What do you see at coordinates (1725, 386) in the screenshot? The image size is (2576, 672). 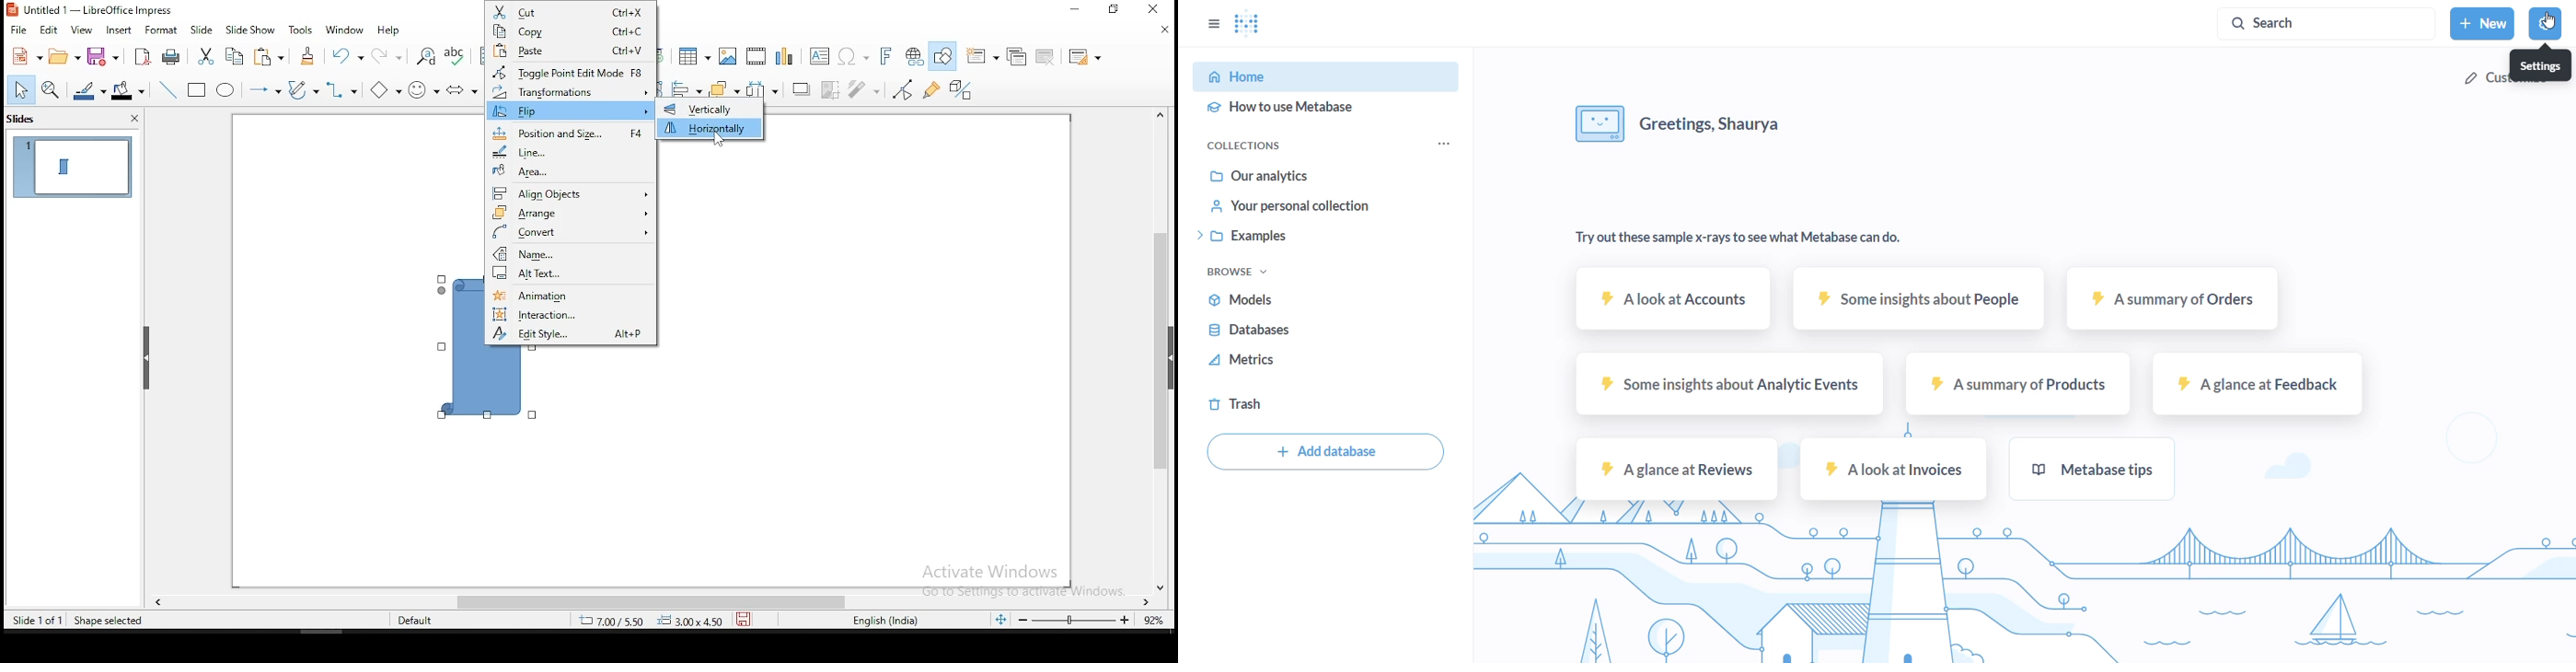 I see `some insights about Analytic events sample` at bounding box center [1725, 386].